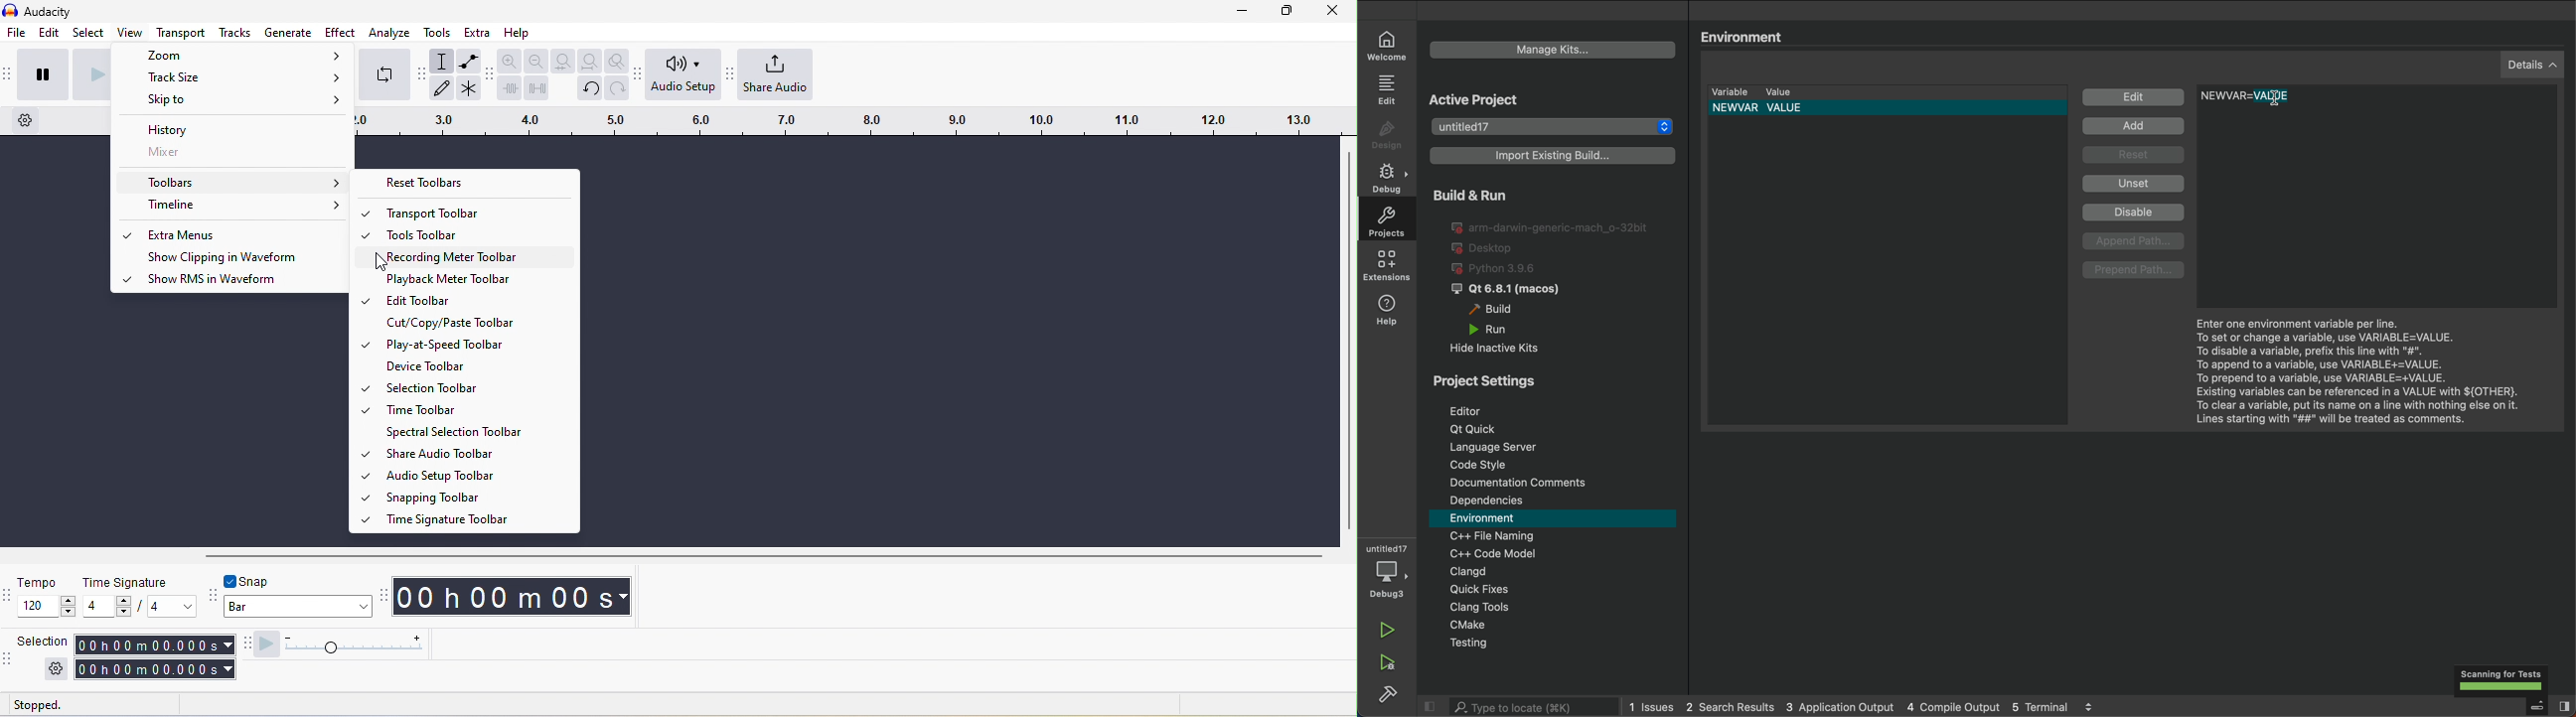 The width and height of the screenshot is (2576, 728). I want to click on minimize, so click(1242, 11).